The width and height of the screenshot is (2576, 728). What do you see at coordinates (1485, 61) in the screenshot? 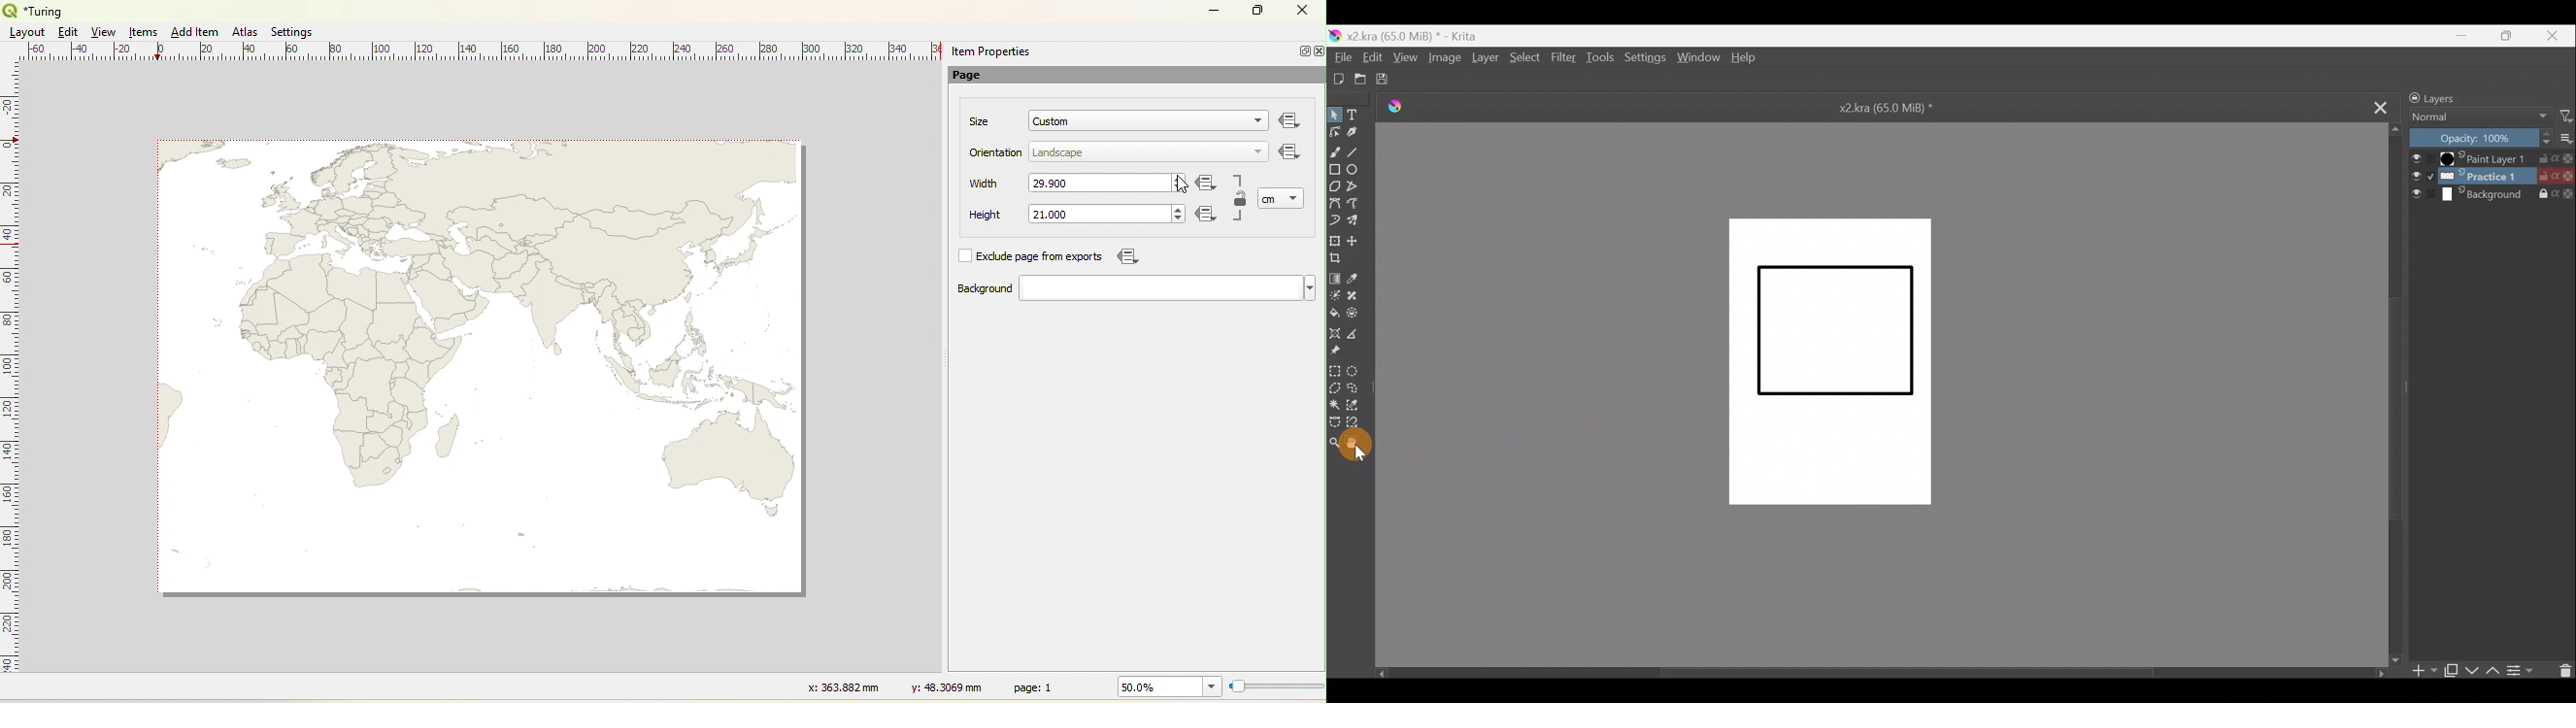
I see `Layer` at bounding box center [1485, 61].